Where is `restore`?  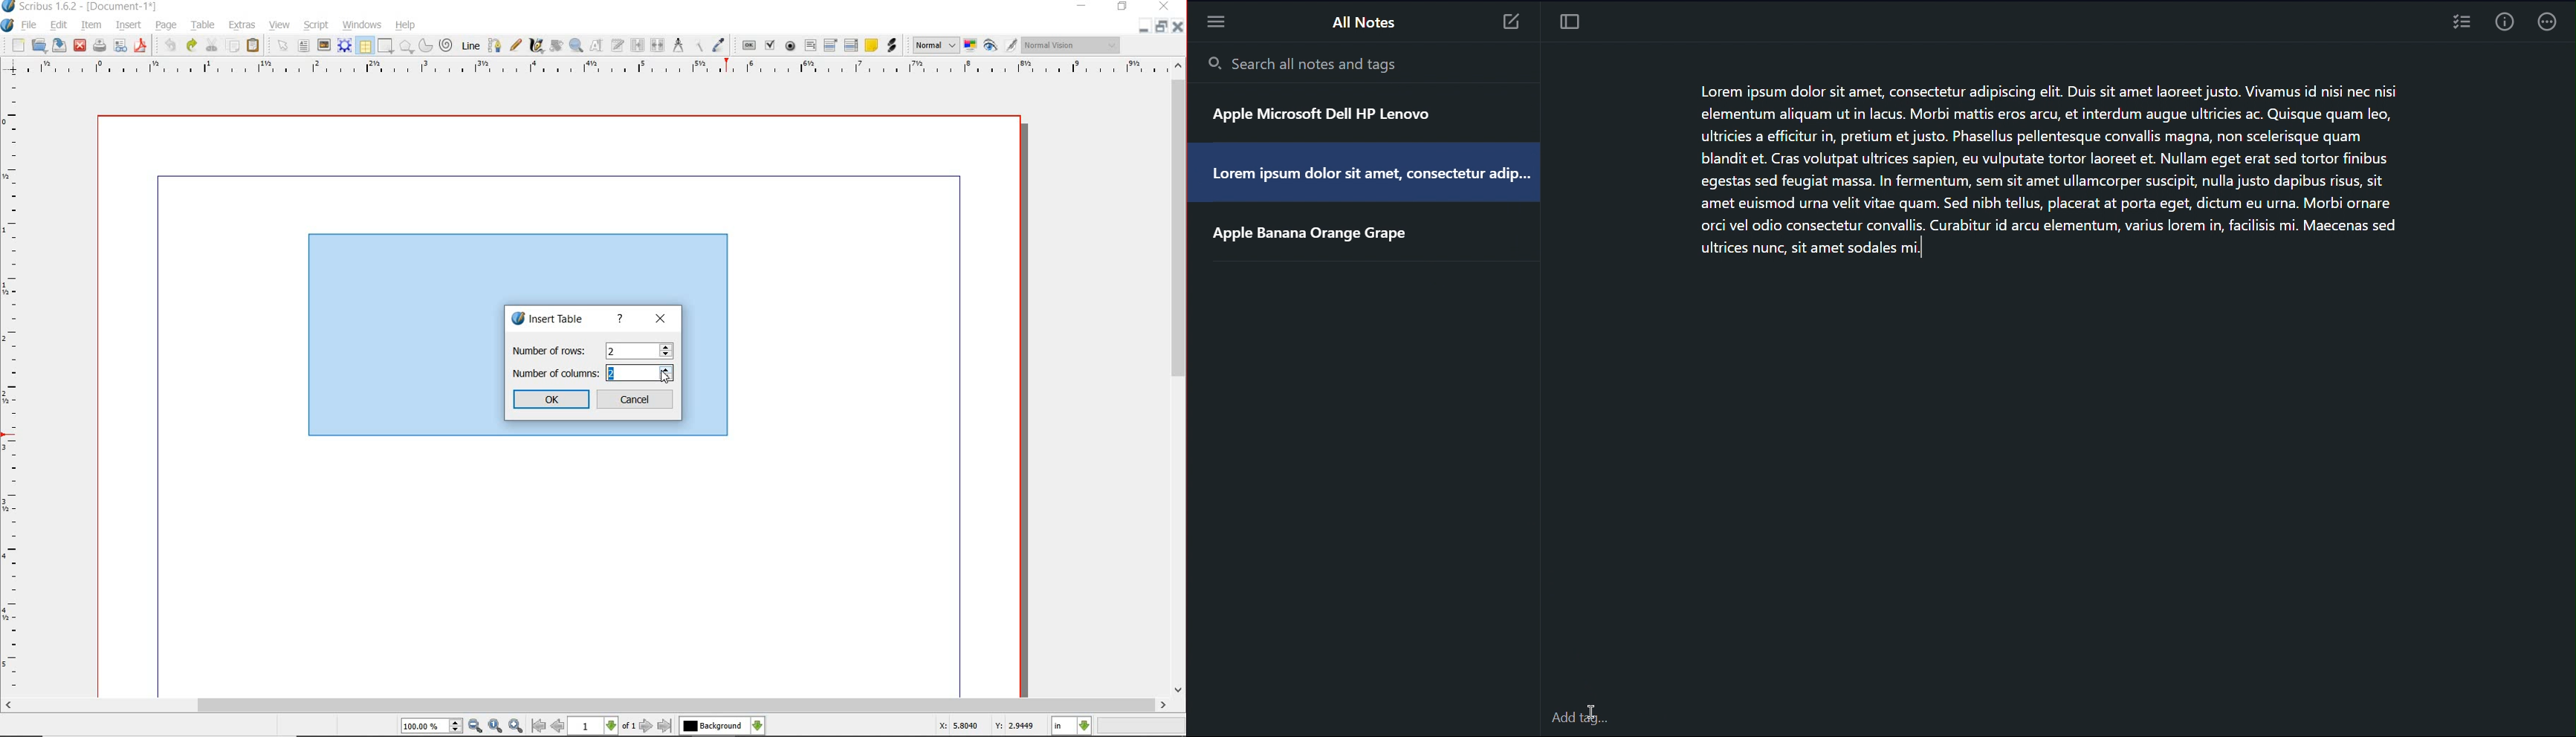 restore is located at coordinates (1160, 28).